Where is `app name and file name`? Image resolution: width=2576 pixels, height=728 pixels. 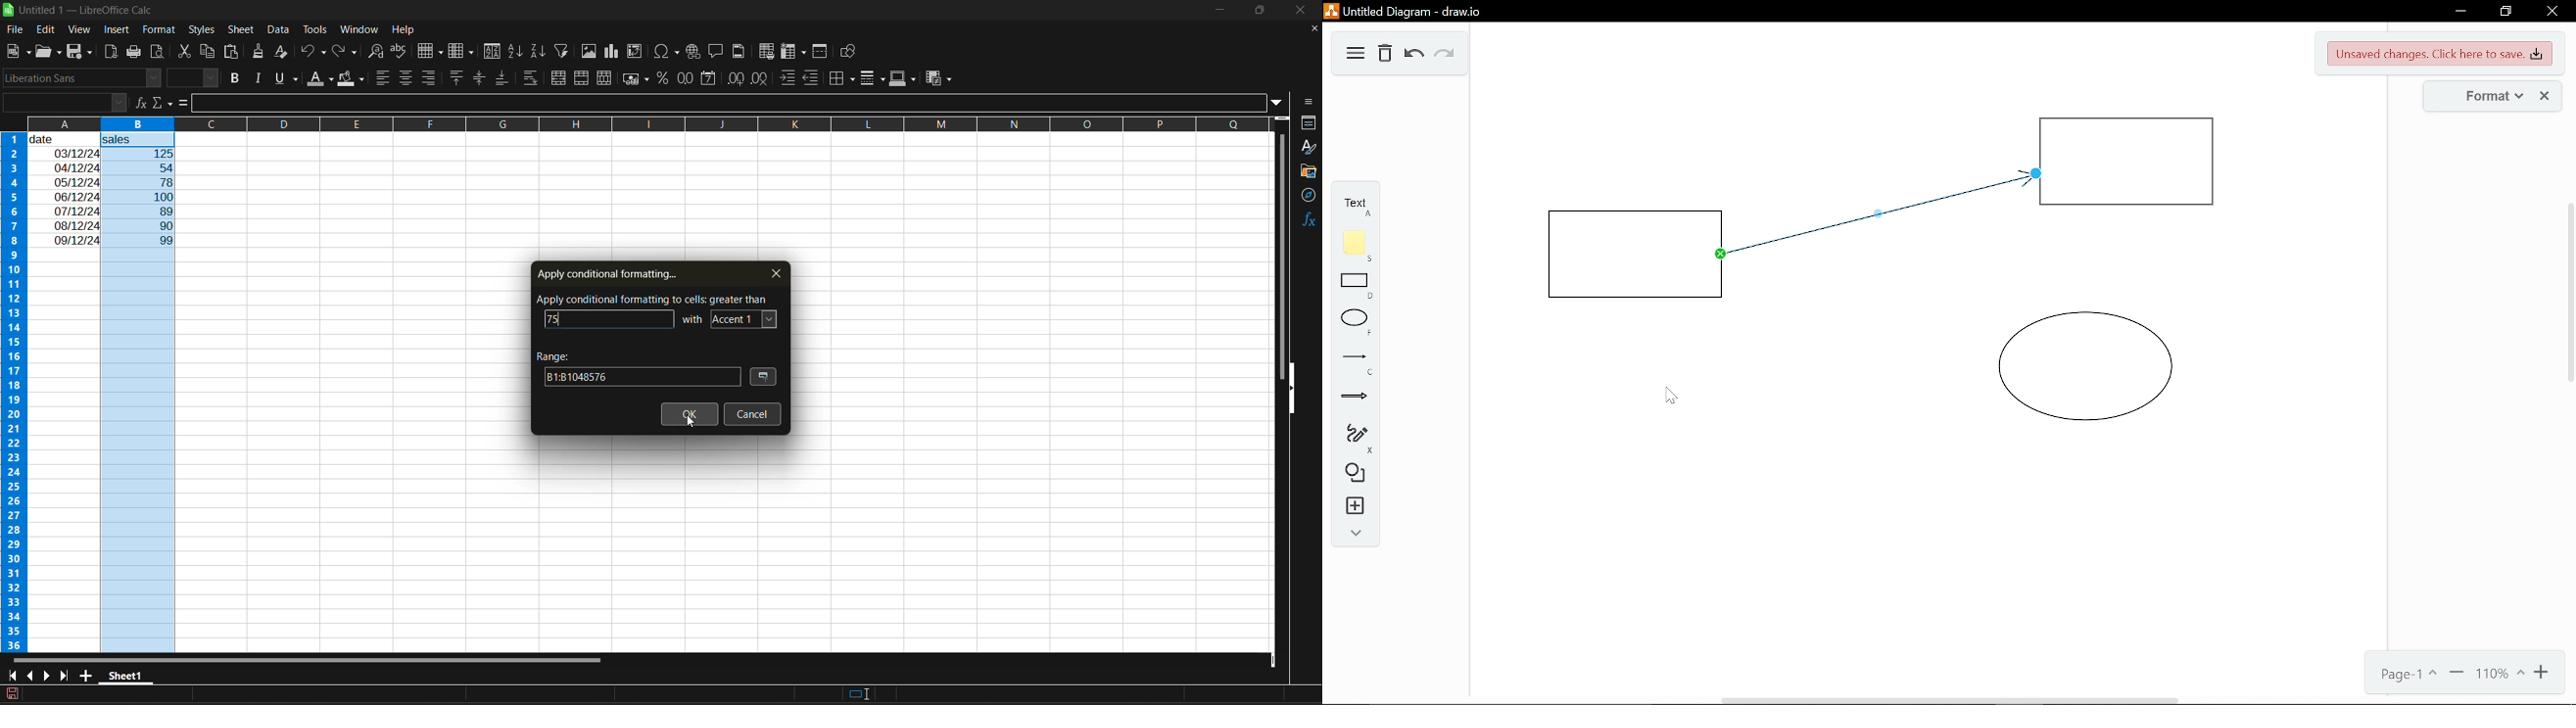 app name and file name is located at coordinates (83, 10).